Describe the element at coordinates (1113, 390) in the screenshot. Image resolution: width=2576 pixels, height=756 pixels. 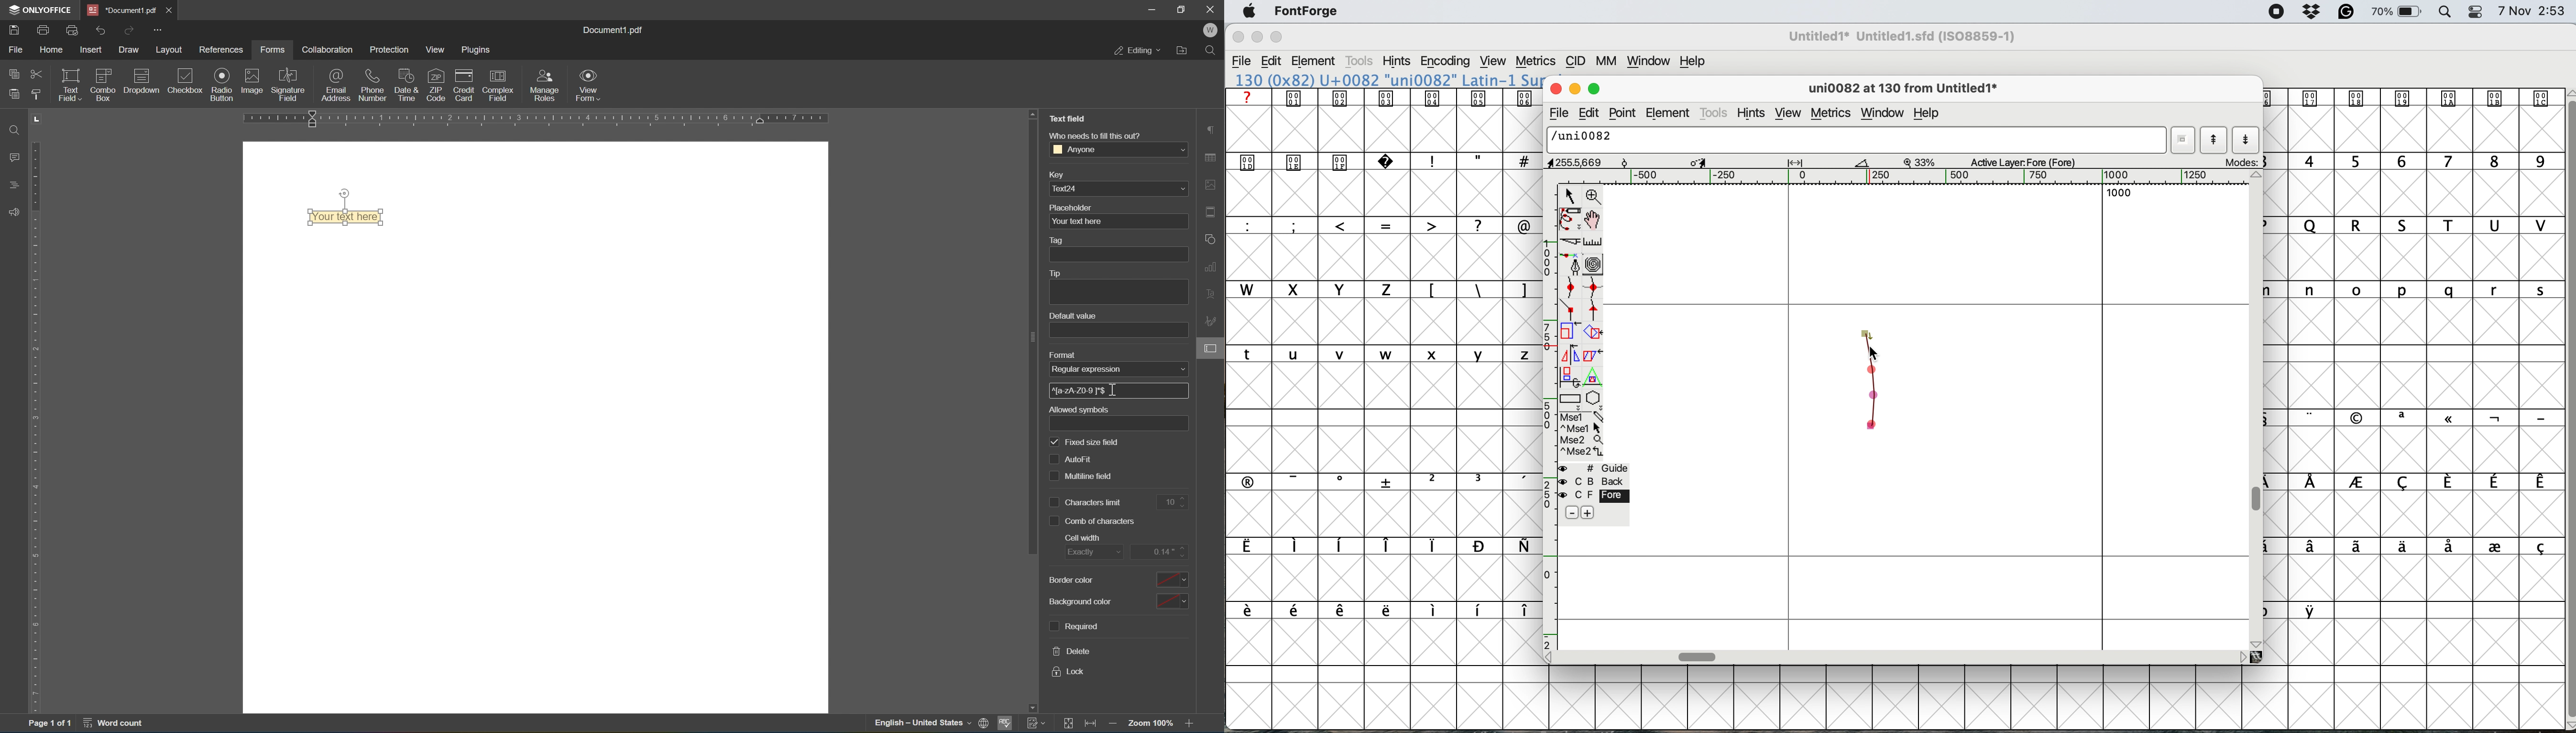
I see `cursor` at that location.